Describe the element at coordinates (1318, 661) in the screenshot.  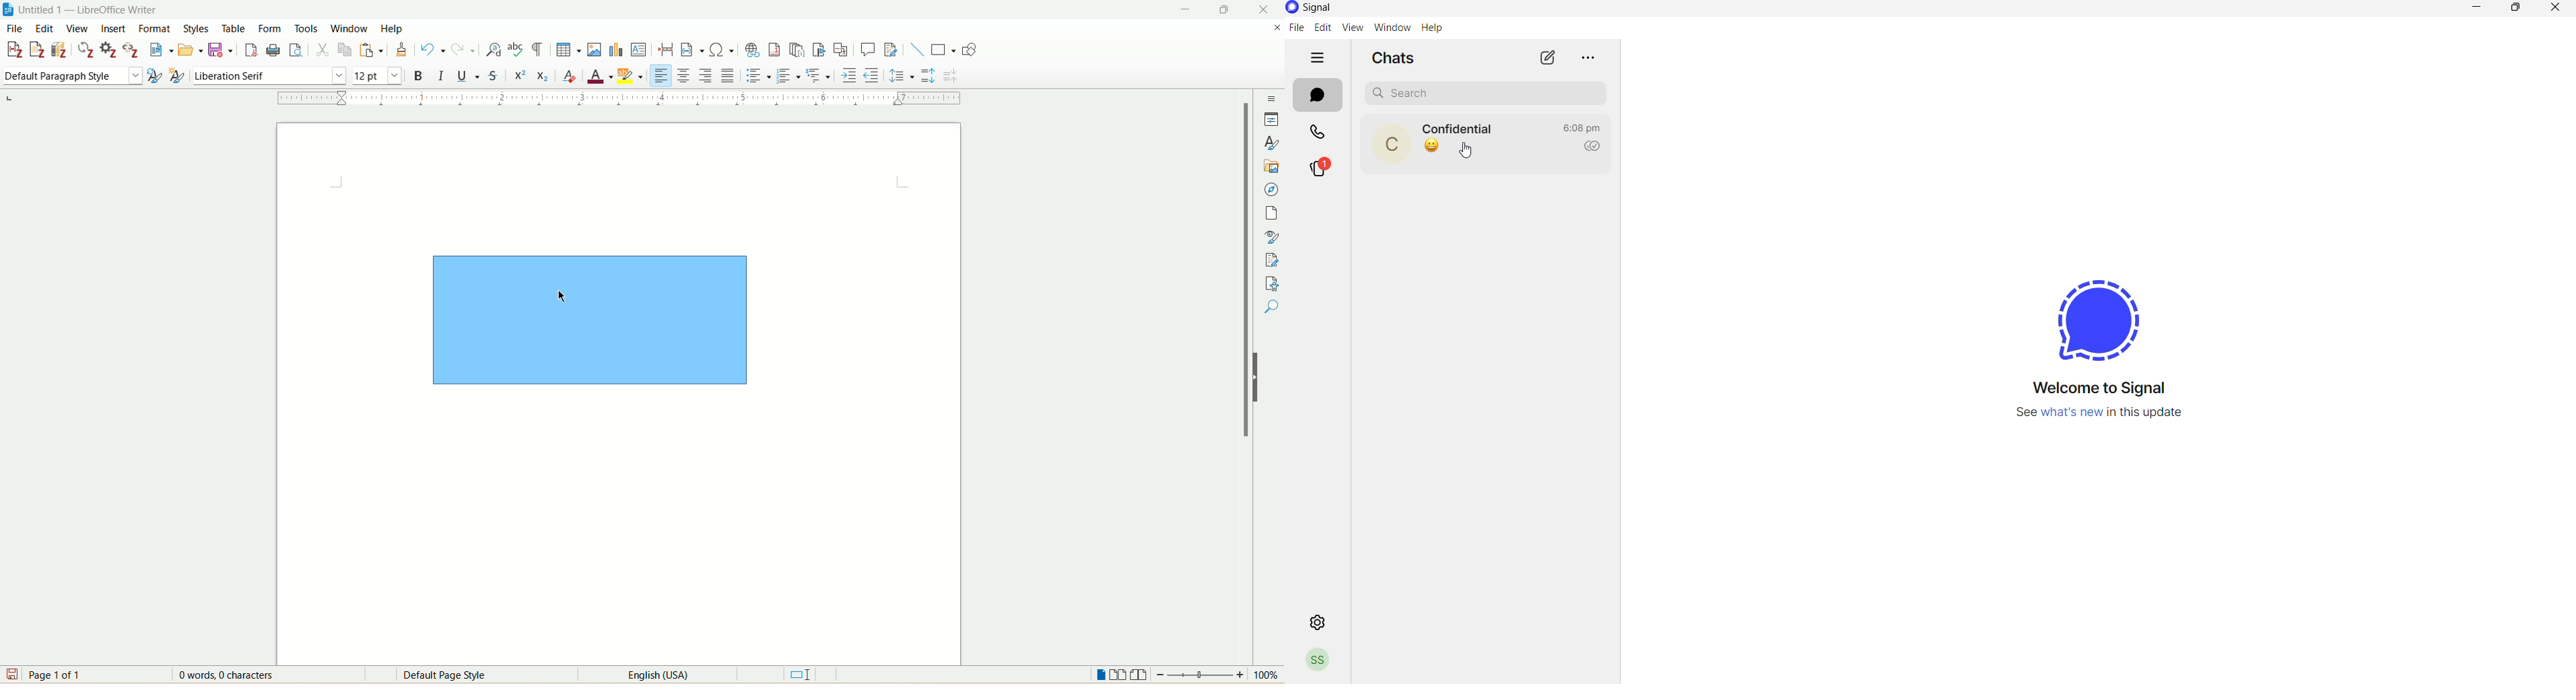
I see `profile picture` at that location.